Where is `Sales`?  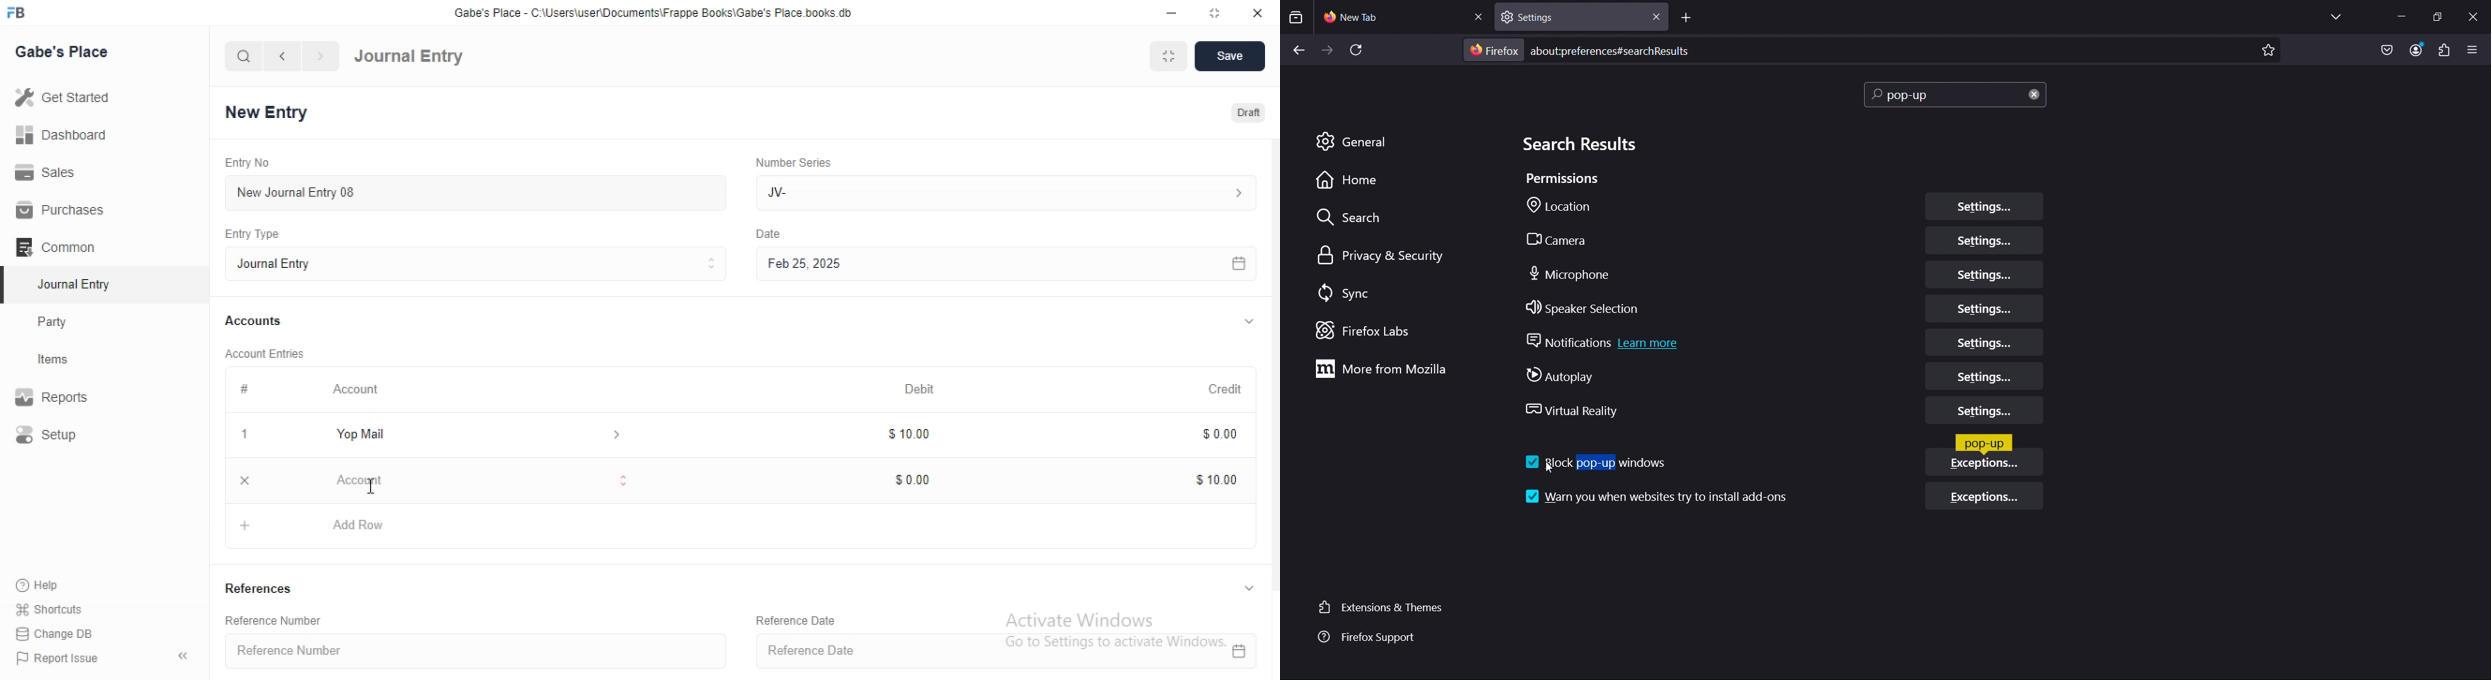 Sales is located at coordinates (57, 173).